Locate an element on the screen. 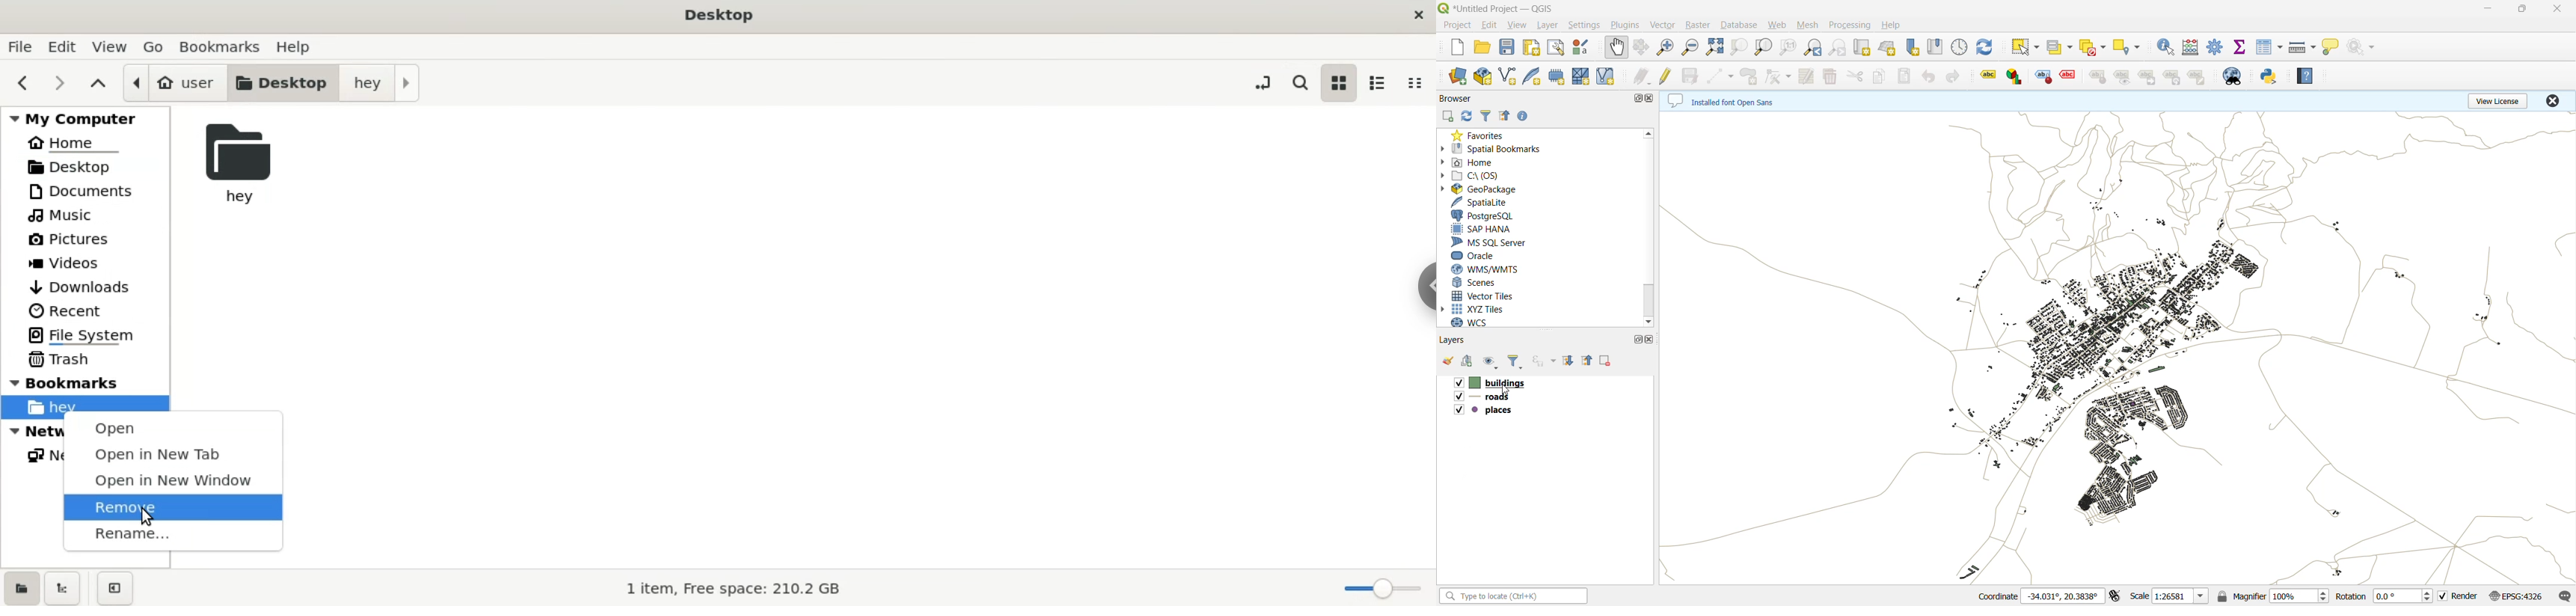 Image resolution: width=2576 pixels, height=616 pixels. select location is located at coordinates (2127, 48).